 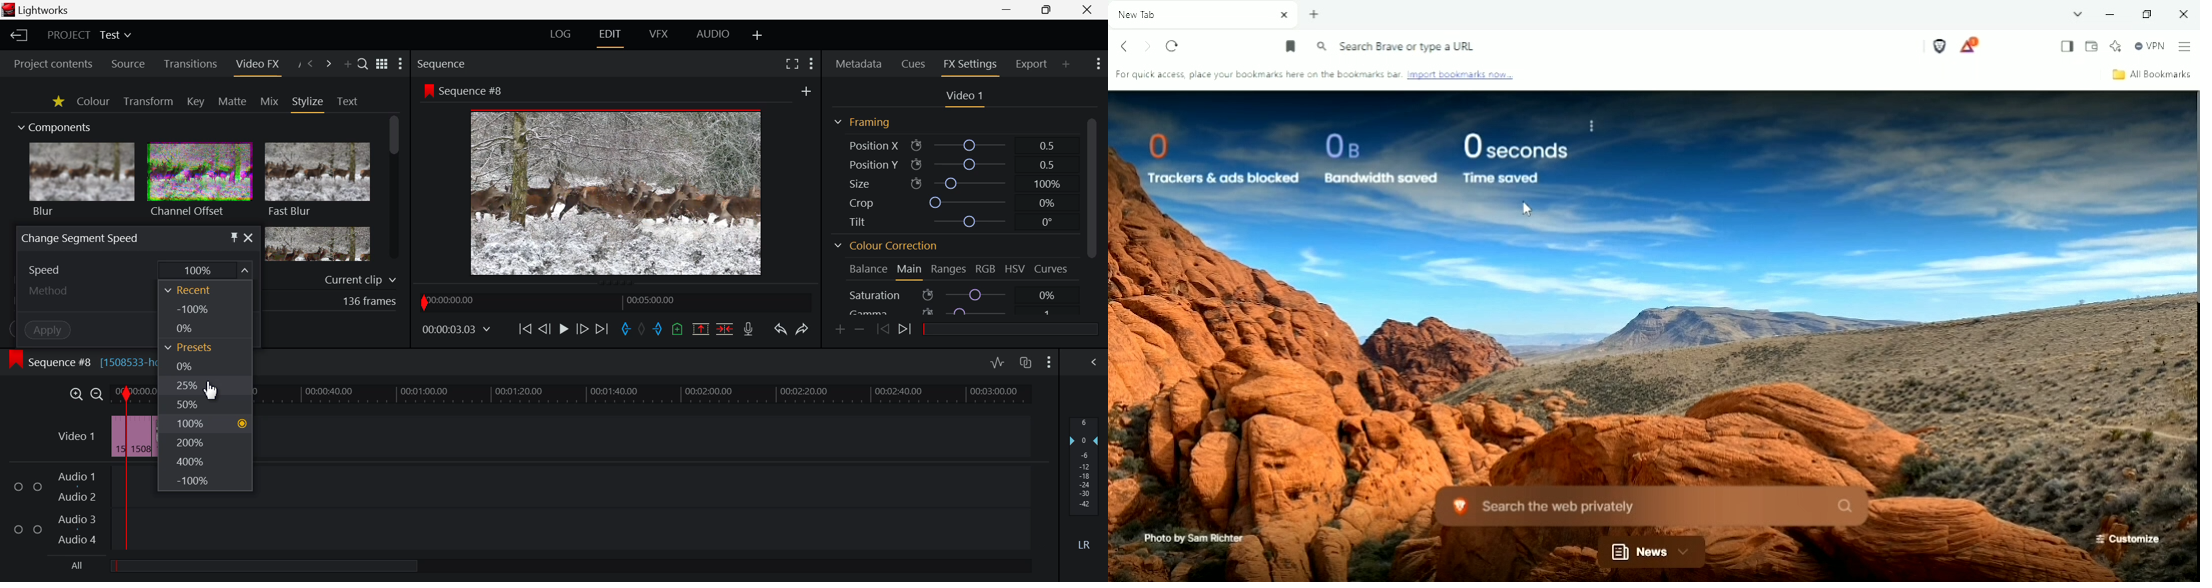 I want to click on Curves, so click(x=1053, y=268).